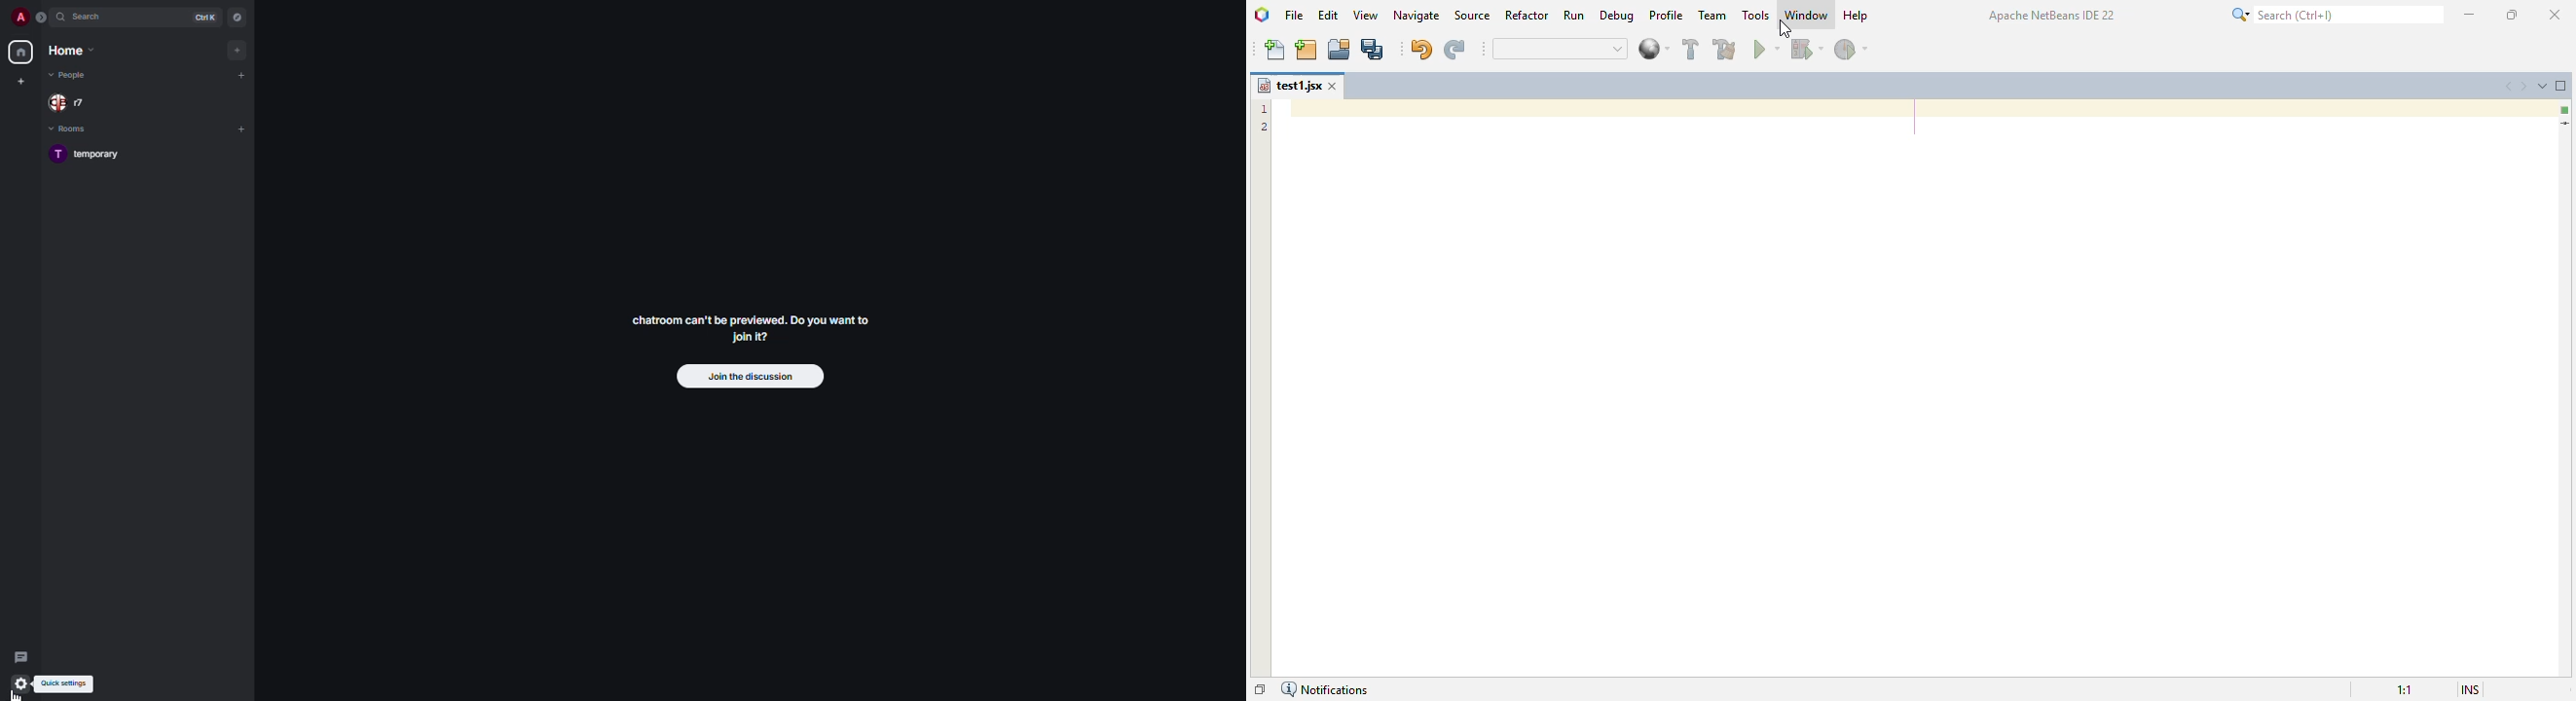 This screenshot has width=2576, height=728. What do you see at coordinates (236, 16) in the screenshot?
I see `navigator` at bounding box center [236, 16].